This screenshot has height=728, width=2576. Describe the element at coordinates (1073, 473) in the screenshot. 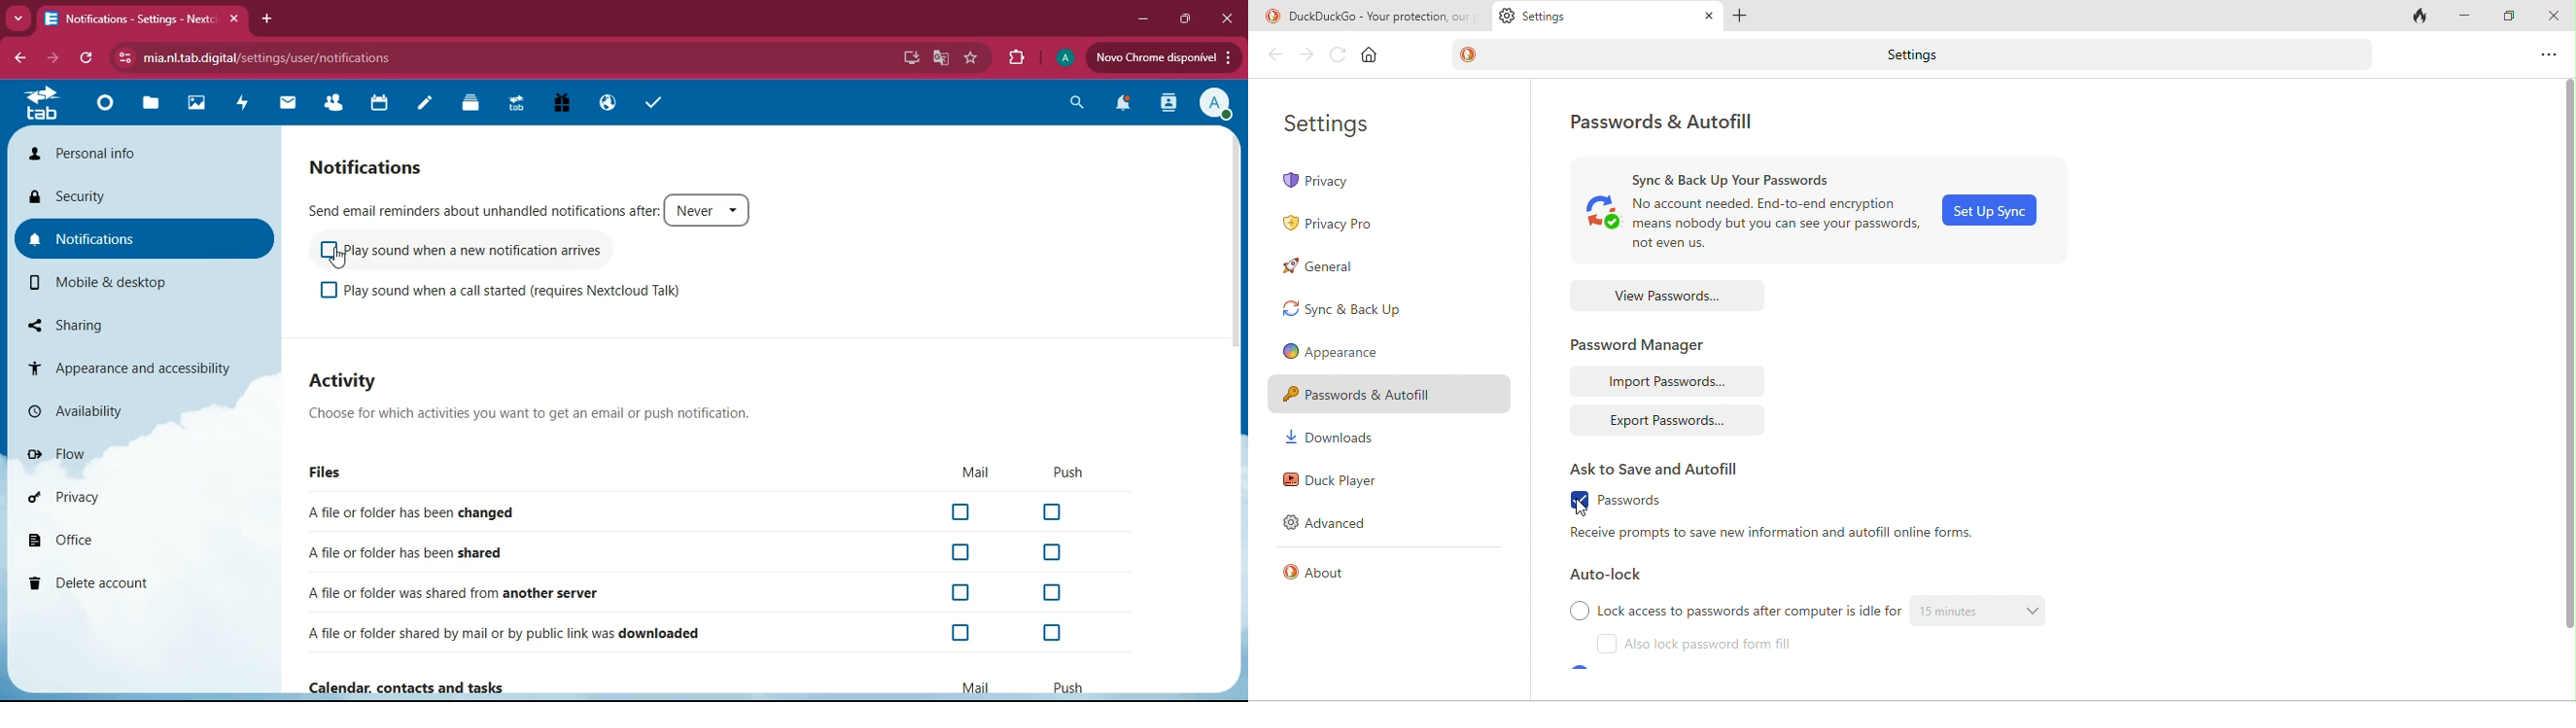

I see `push` at that location.